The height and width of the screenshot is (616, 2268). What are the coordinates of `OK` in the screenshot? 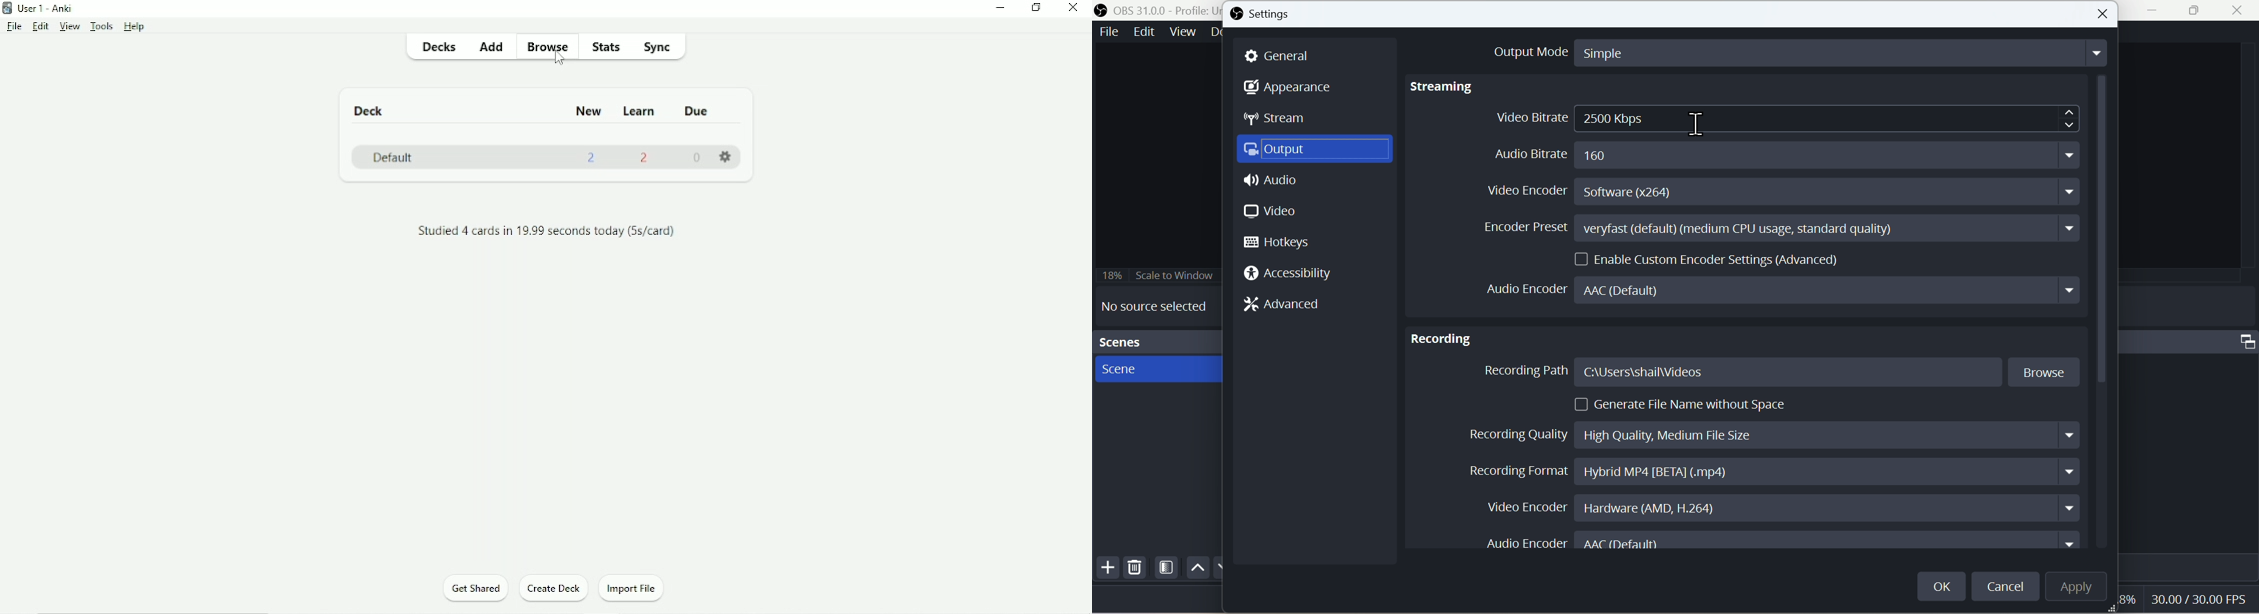 It's located at (1942, 583).